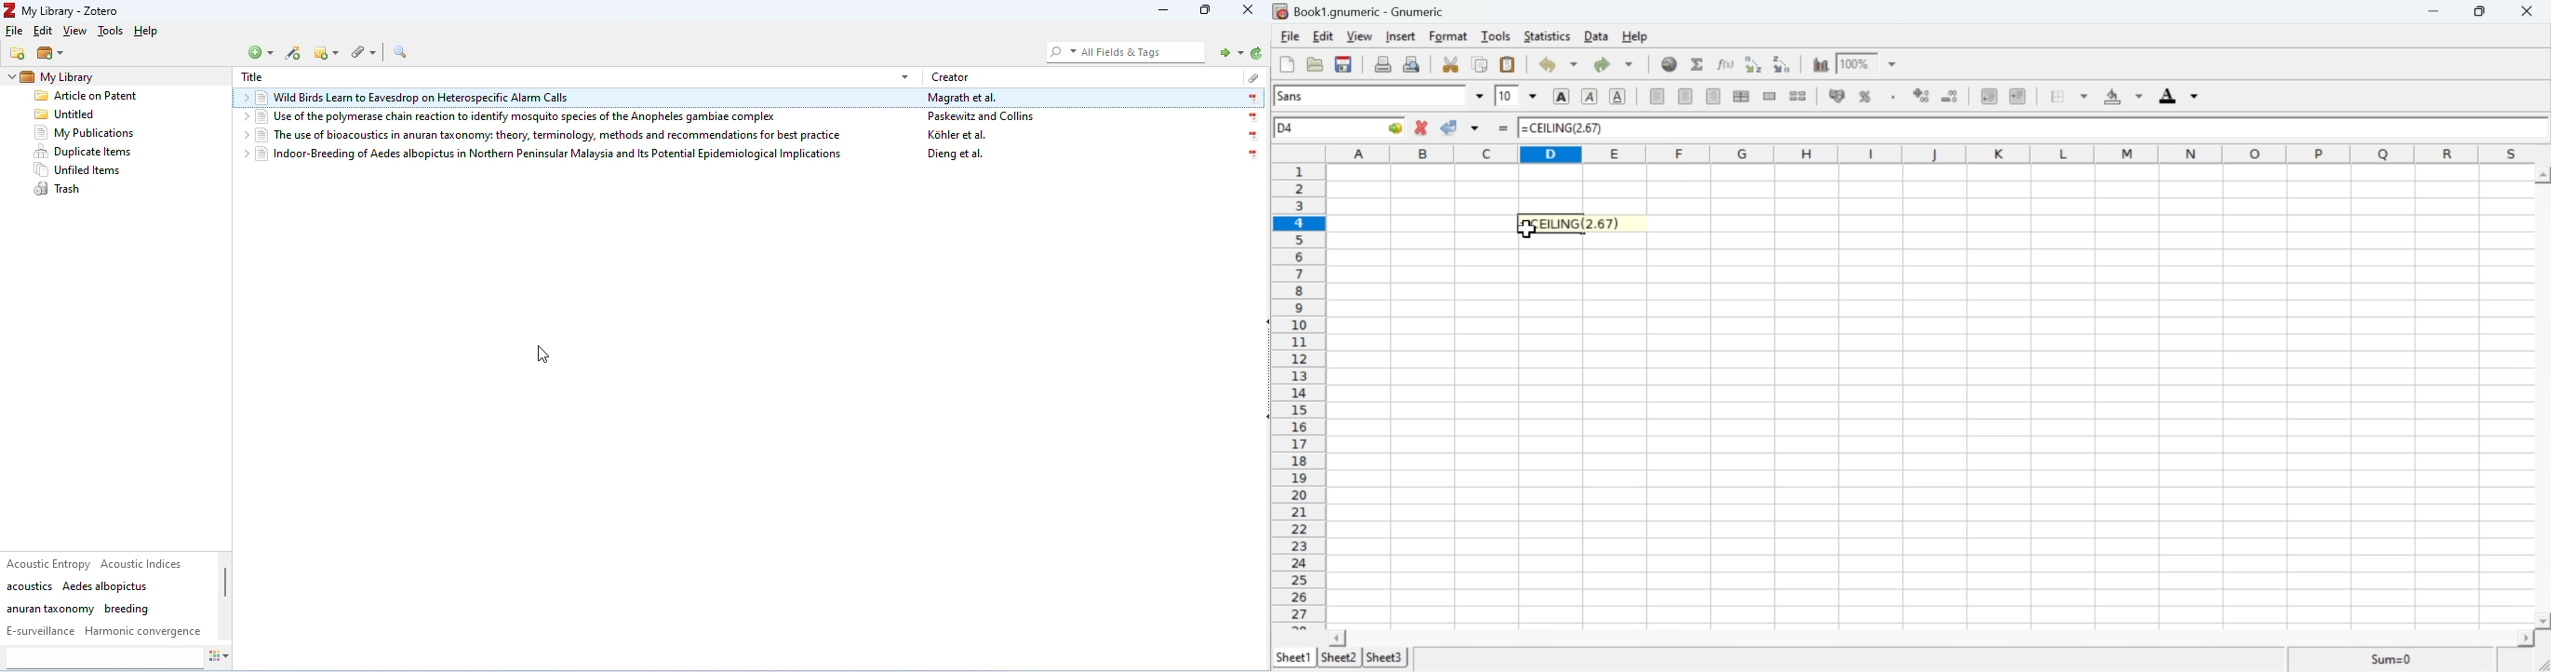  What do you see at coordinates (1480, 65) in the screenshot?
I see `Copy` at bounding box center [1480, 65].